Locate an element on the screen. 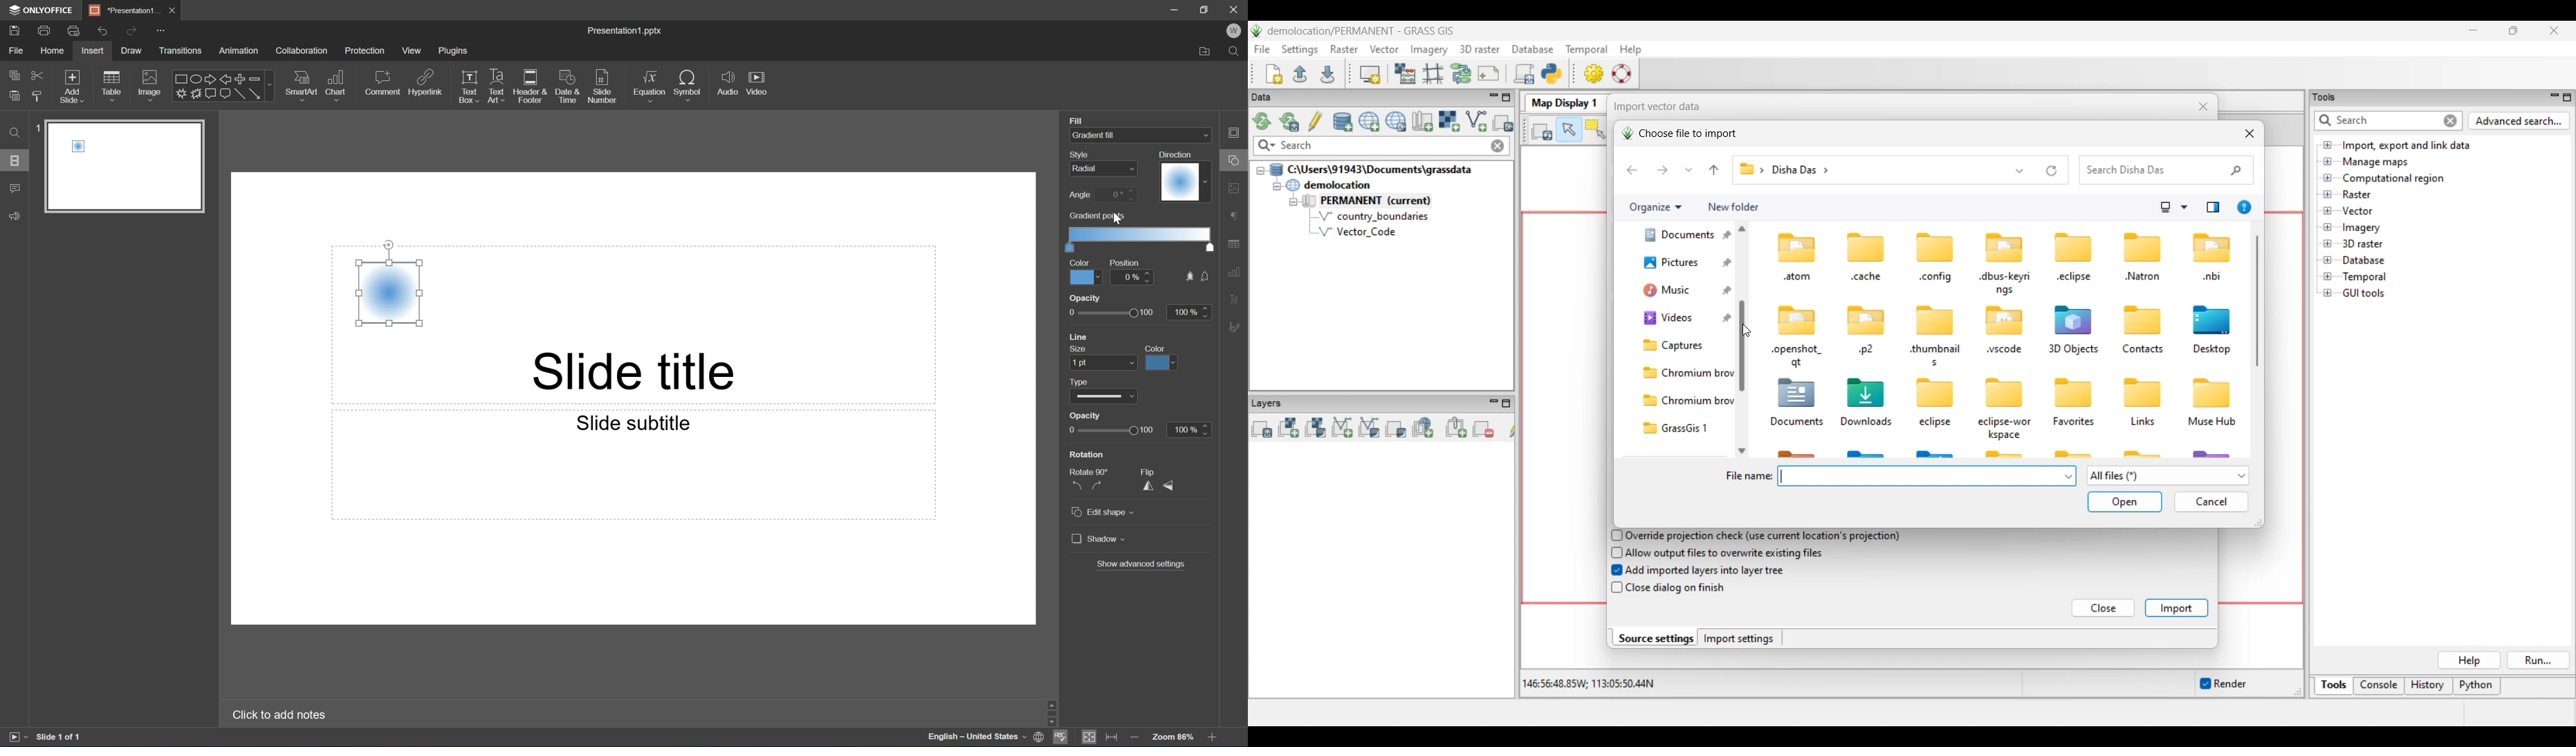 The width and height of the screenshot is (2576, 756). Restore Down is located at coordinates (1205, 7).